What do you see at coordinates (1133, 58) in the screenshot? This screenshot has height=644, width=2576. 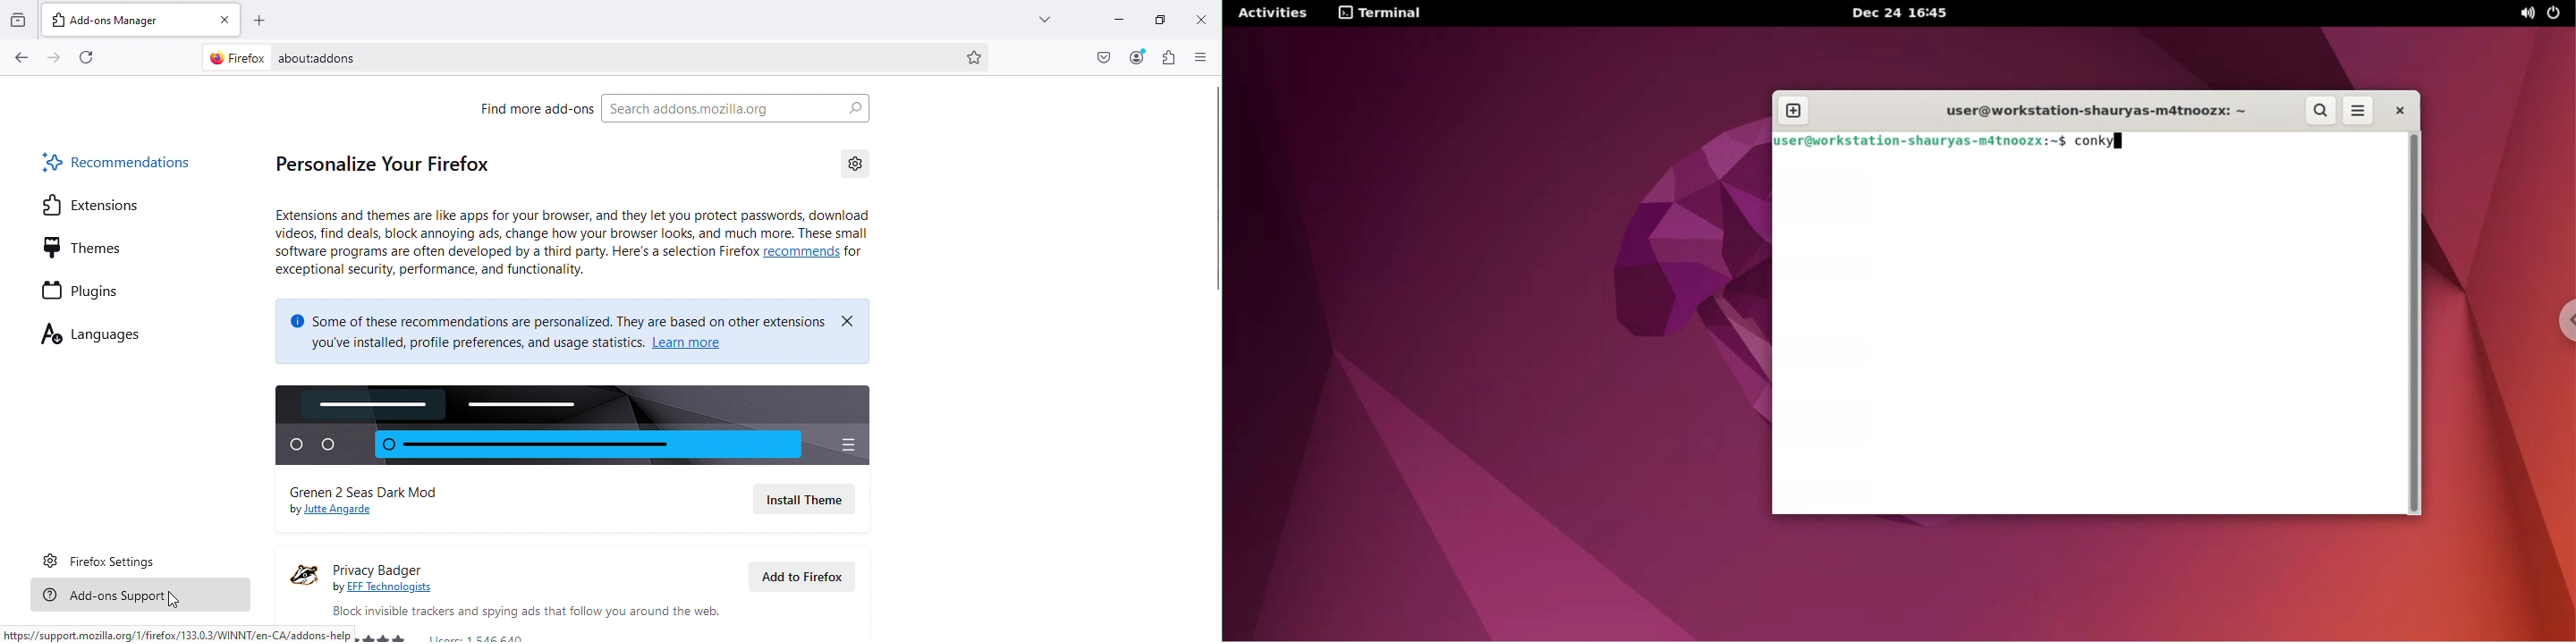 I see `Account` at bounding box center [1133, 58].